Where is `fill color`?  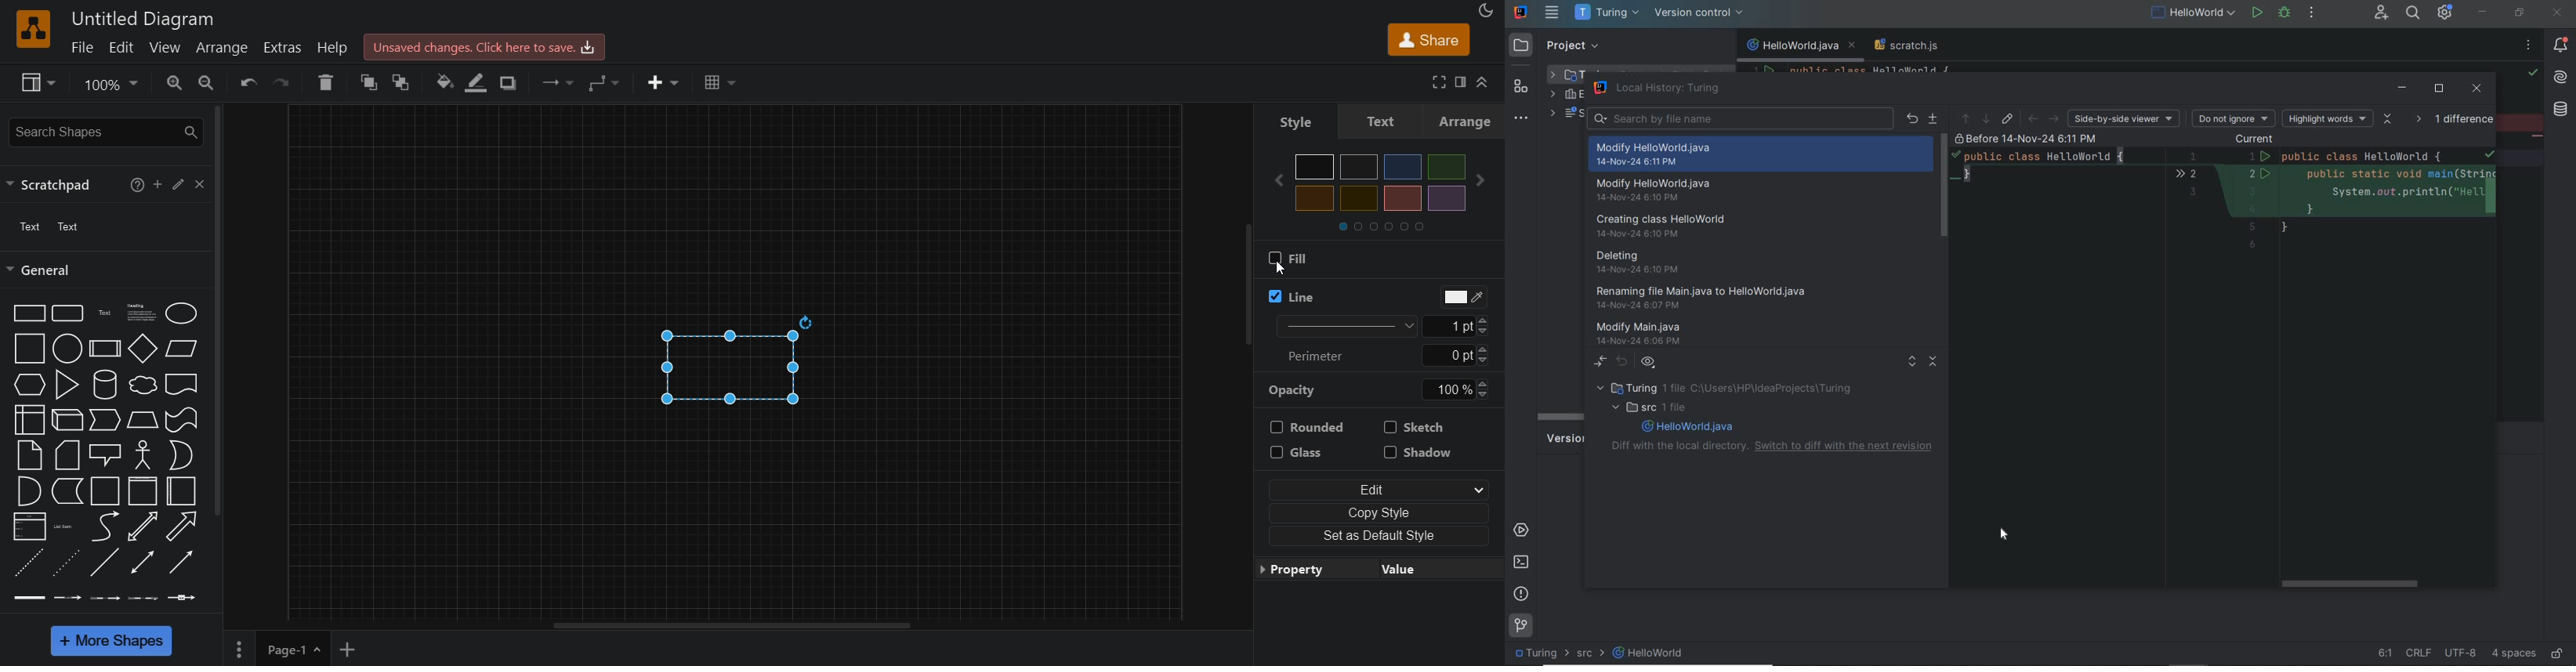 fill color is located at coordinates (444, 84).